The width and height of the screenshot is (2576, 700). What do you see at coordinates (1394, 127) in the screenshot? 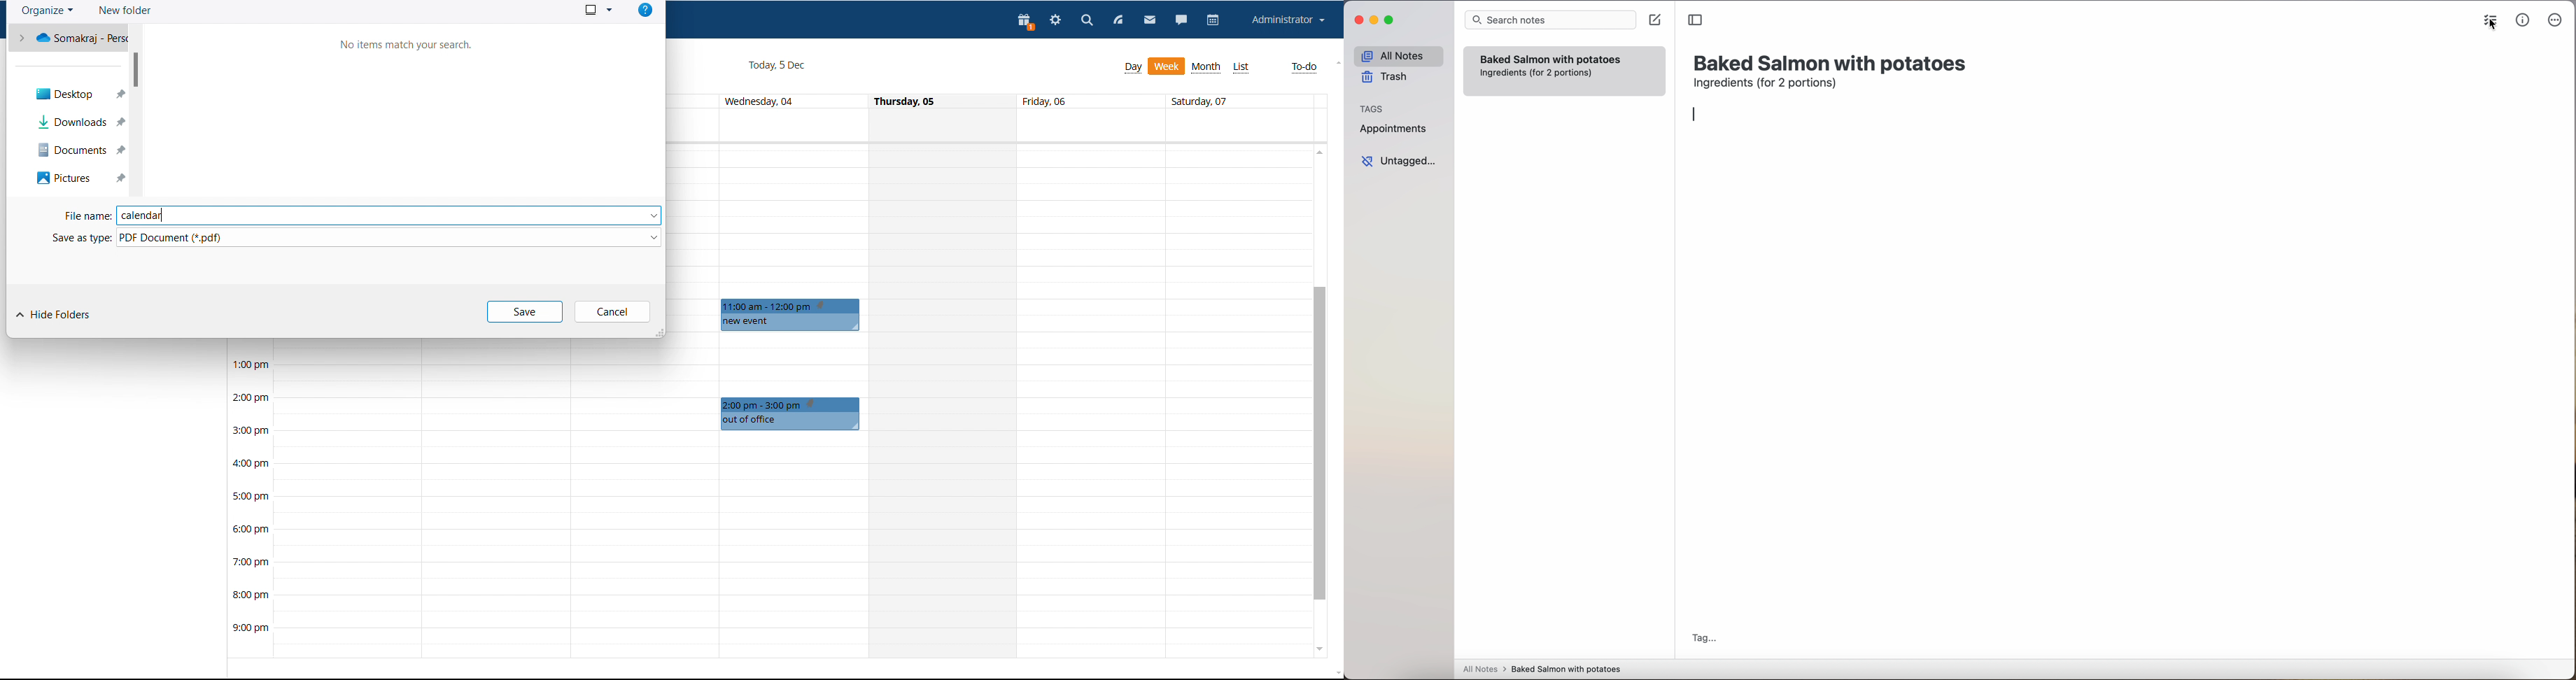
I see `appointments tag` at bounding box center [1394, 127].